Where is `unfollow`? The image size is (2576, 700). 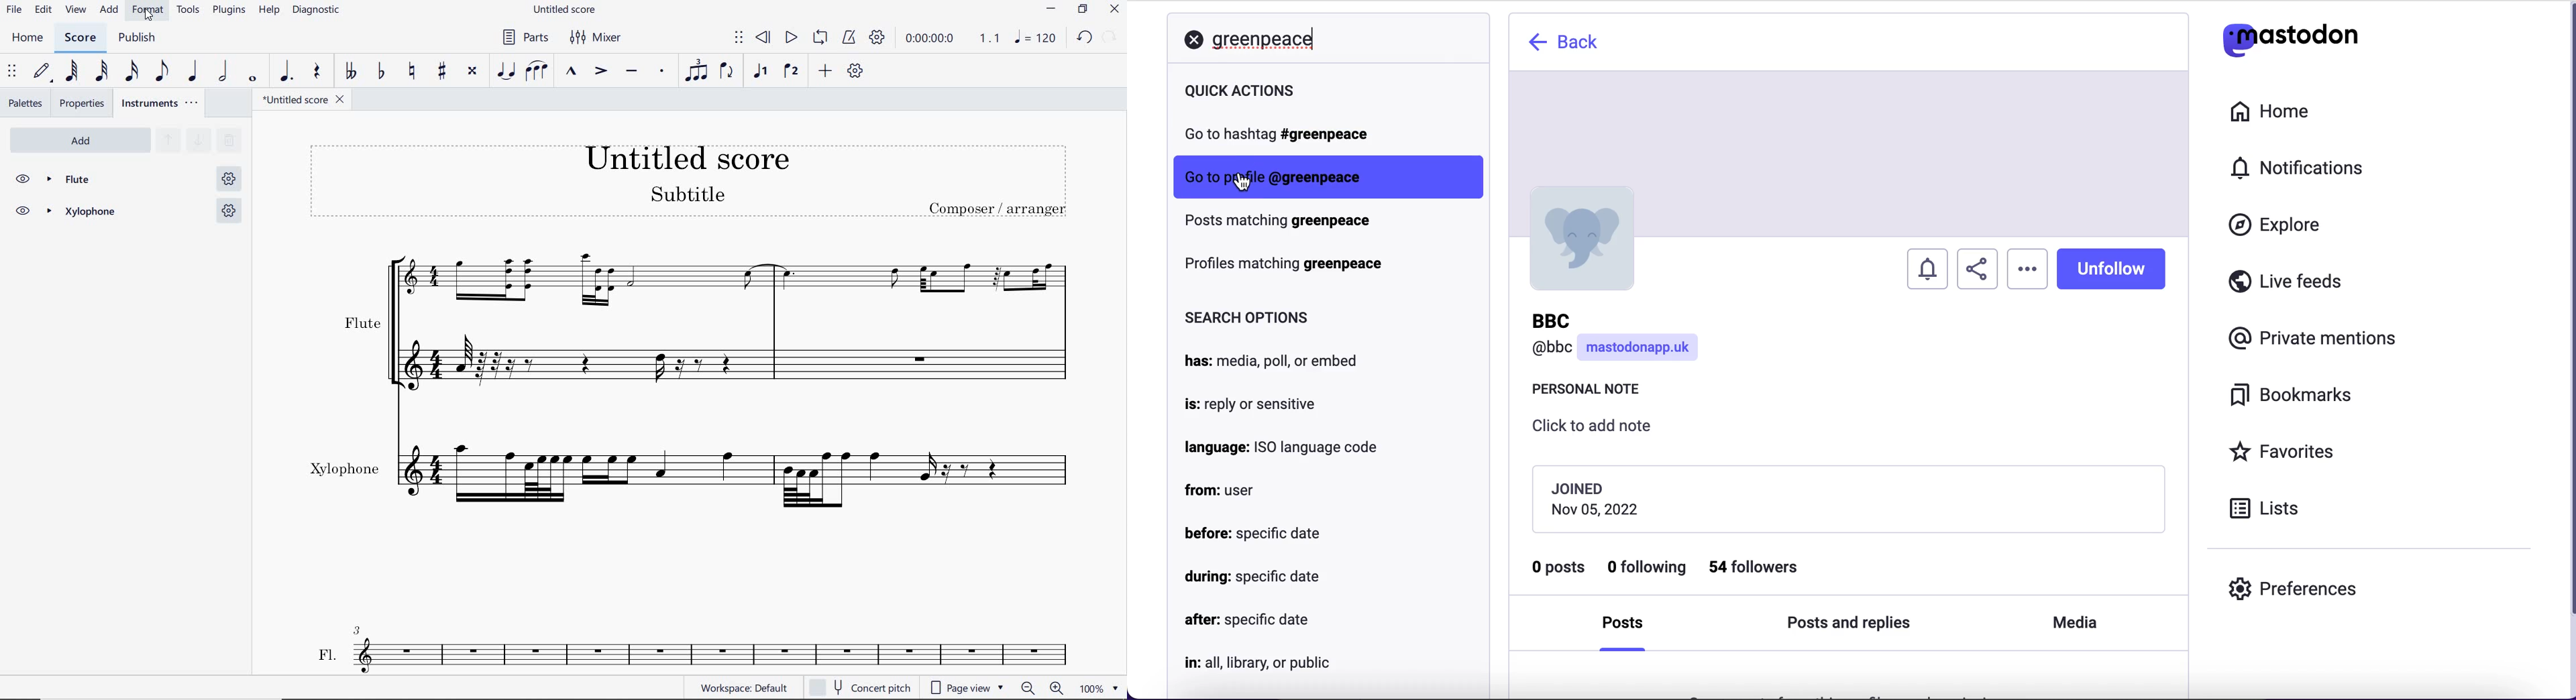 unfollow is located at coordinates (2111, 268).